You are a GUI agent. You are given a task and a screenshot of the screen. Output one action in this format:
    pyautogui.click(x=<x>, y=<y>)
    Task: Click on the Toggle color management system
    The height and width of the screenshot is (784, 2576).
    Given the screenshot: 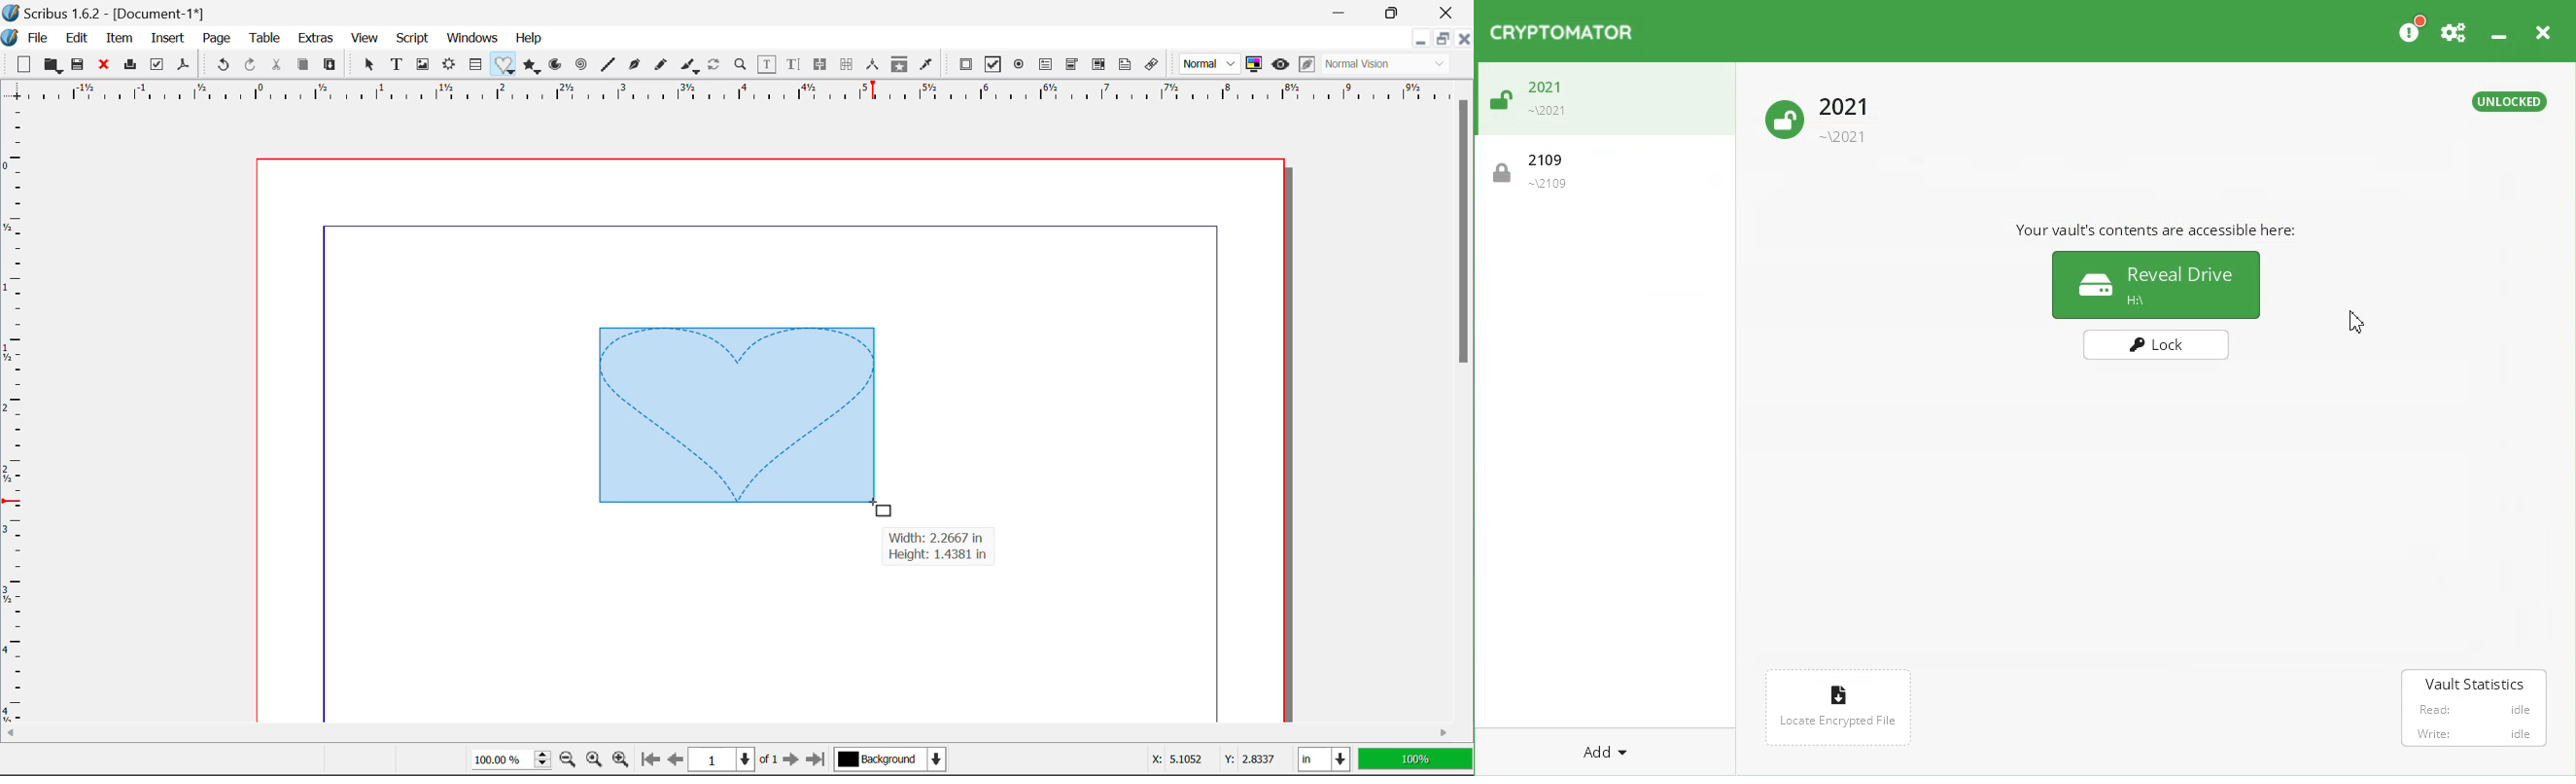 What is the action you would take?
    pyautogui.click(x=1255, y=65)
    